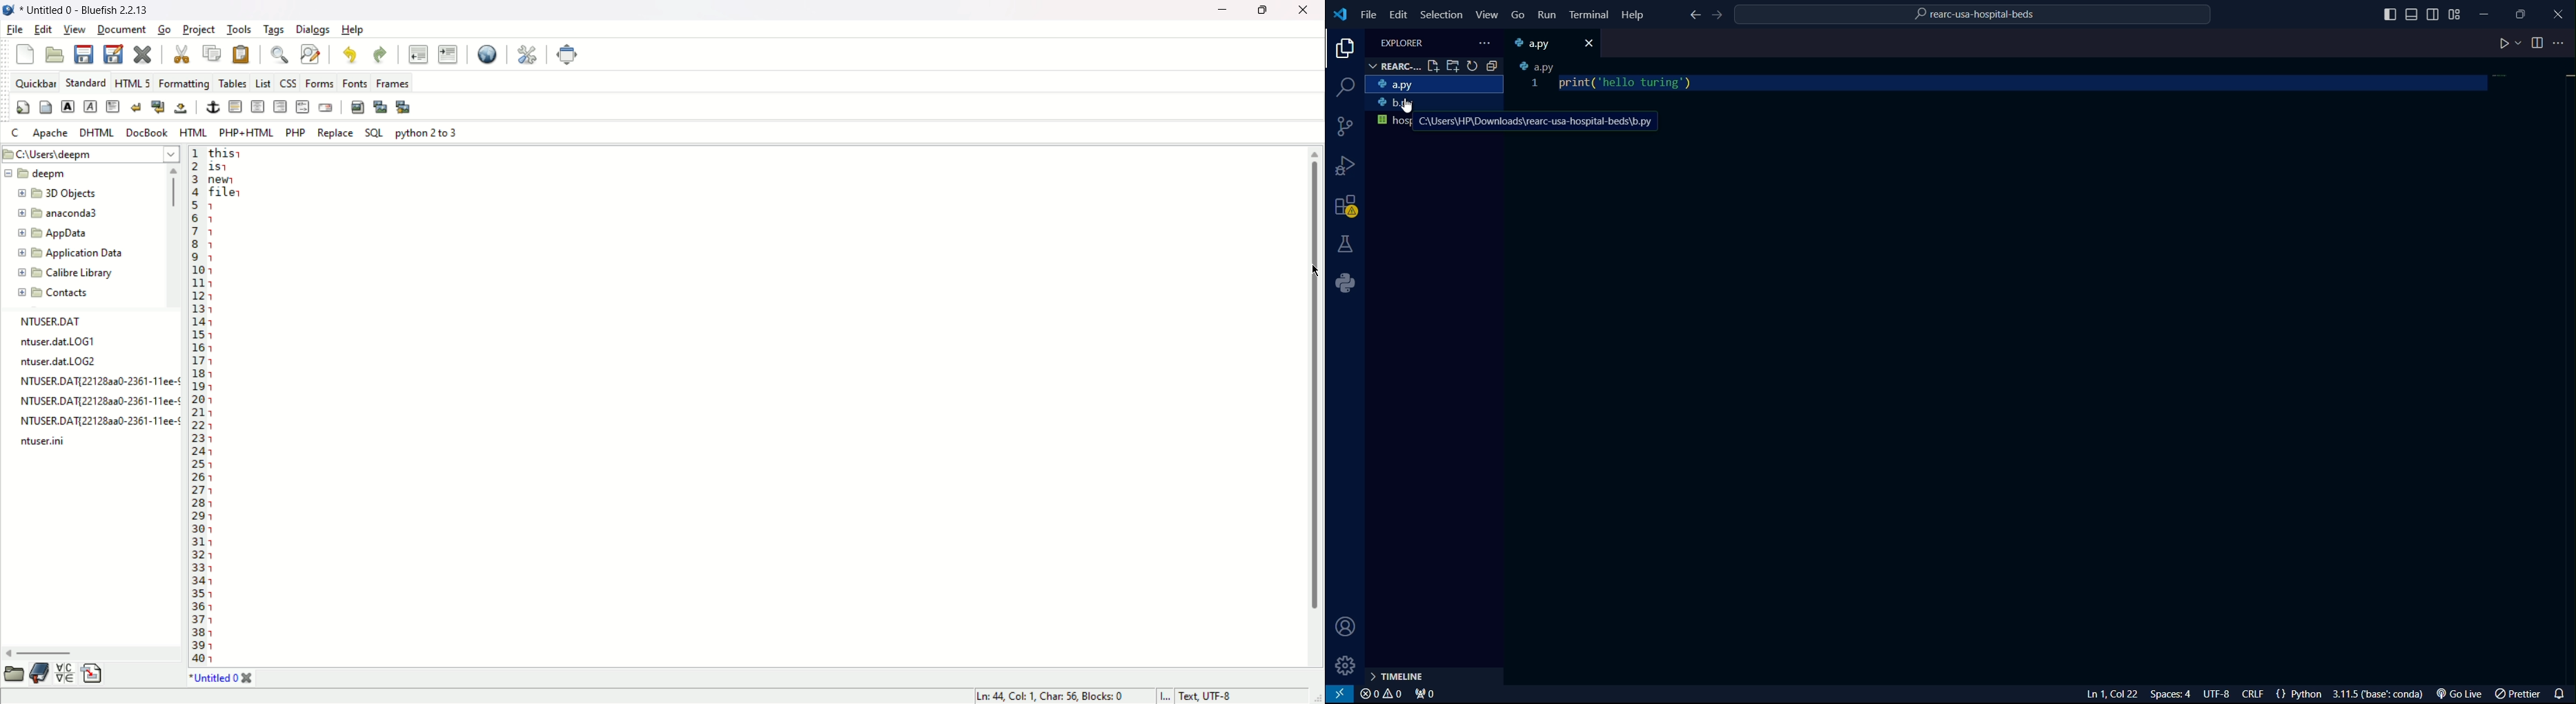 The image size is (2576, 728). What do you see at coordinates (200, 30) in the screenshot?
I see `project` at bounding box center [200, 30].